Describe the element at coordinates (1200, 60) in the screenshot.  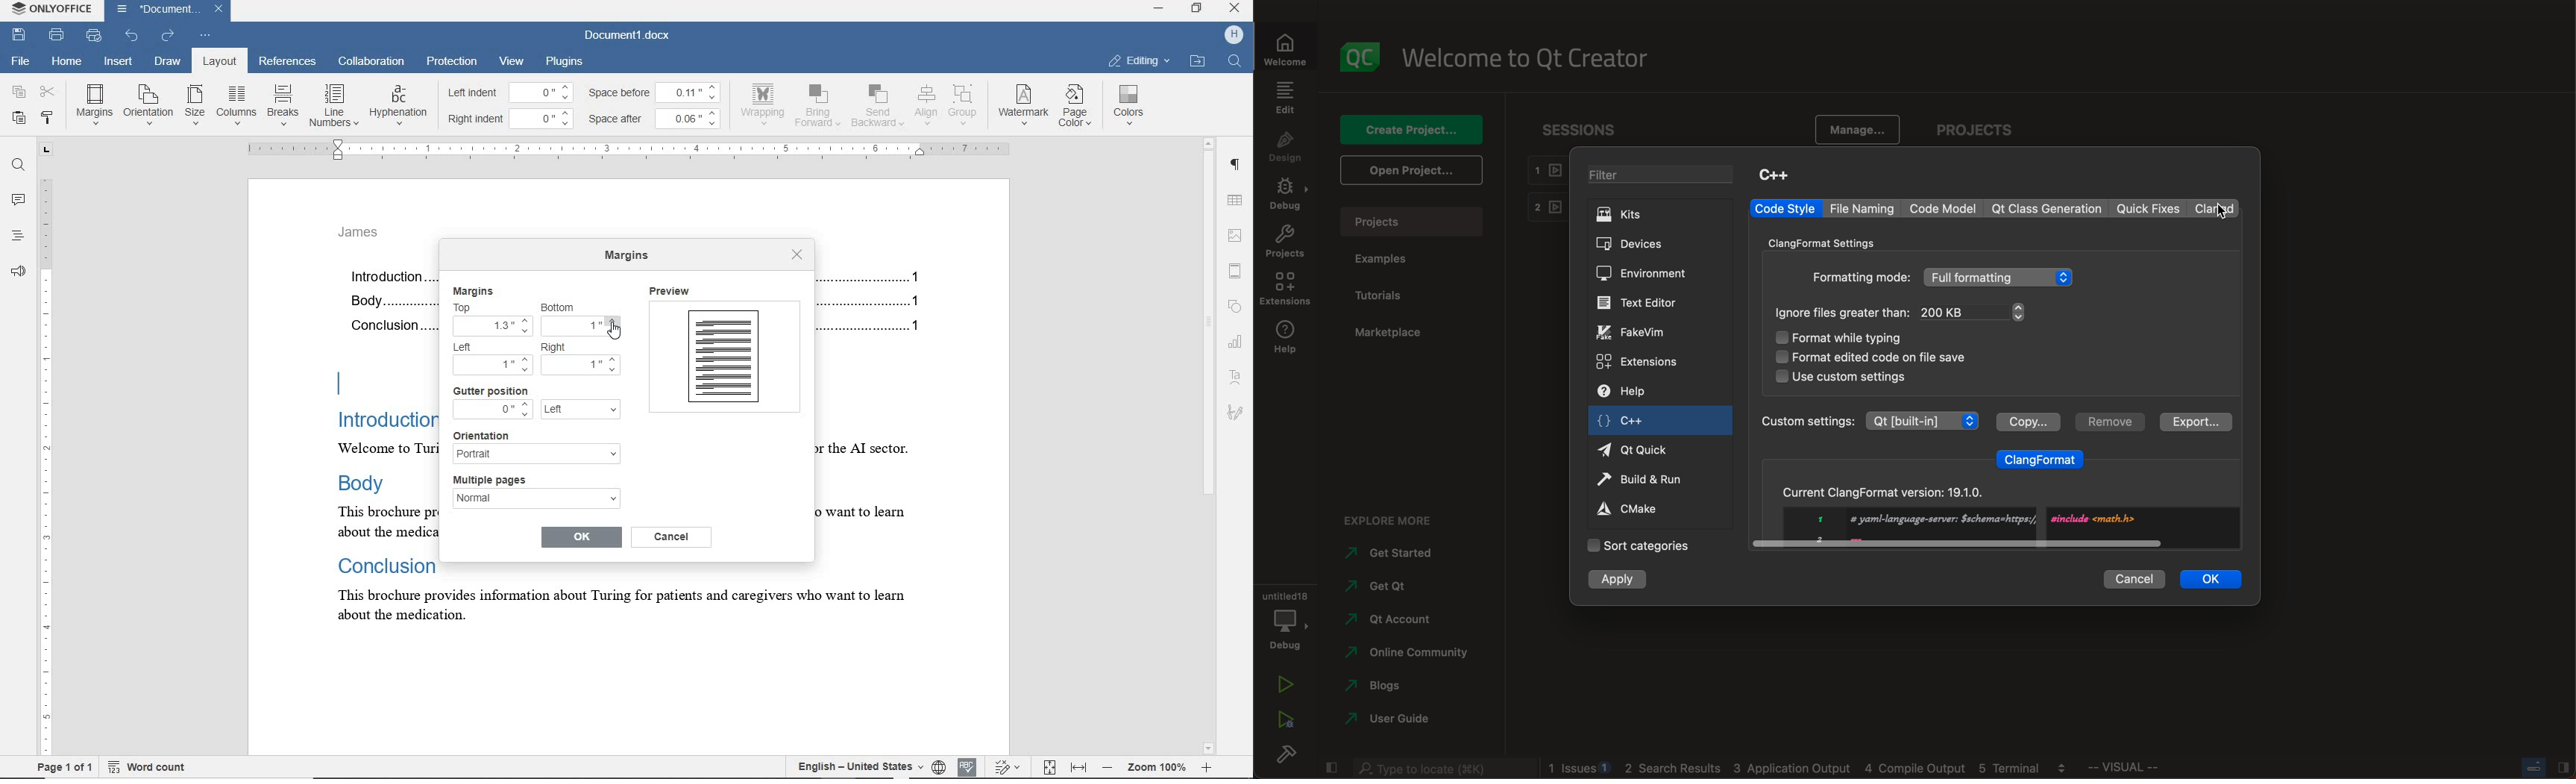
I see `OPEN LINK LOCATION` at that location.